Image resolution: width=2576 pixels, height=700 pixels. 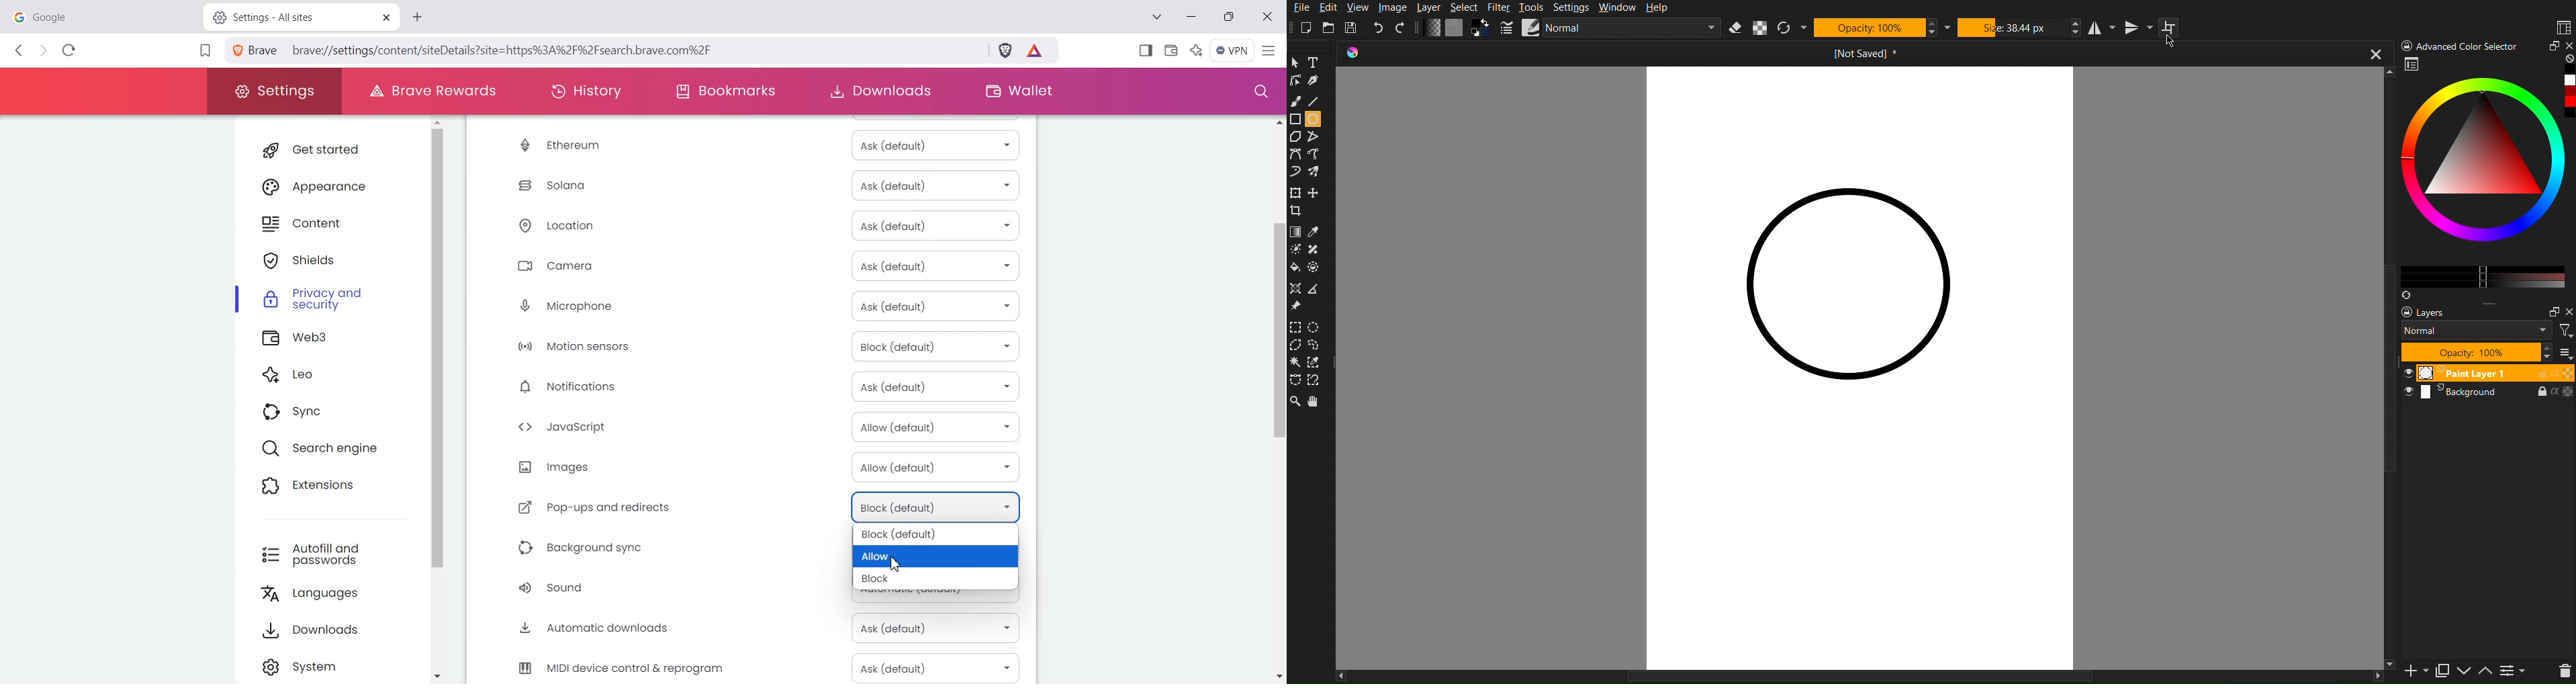 I want to click on filter, so click(x=2567, y=329).